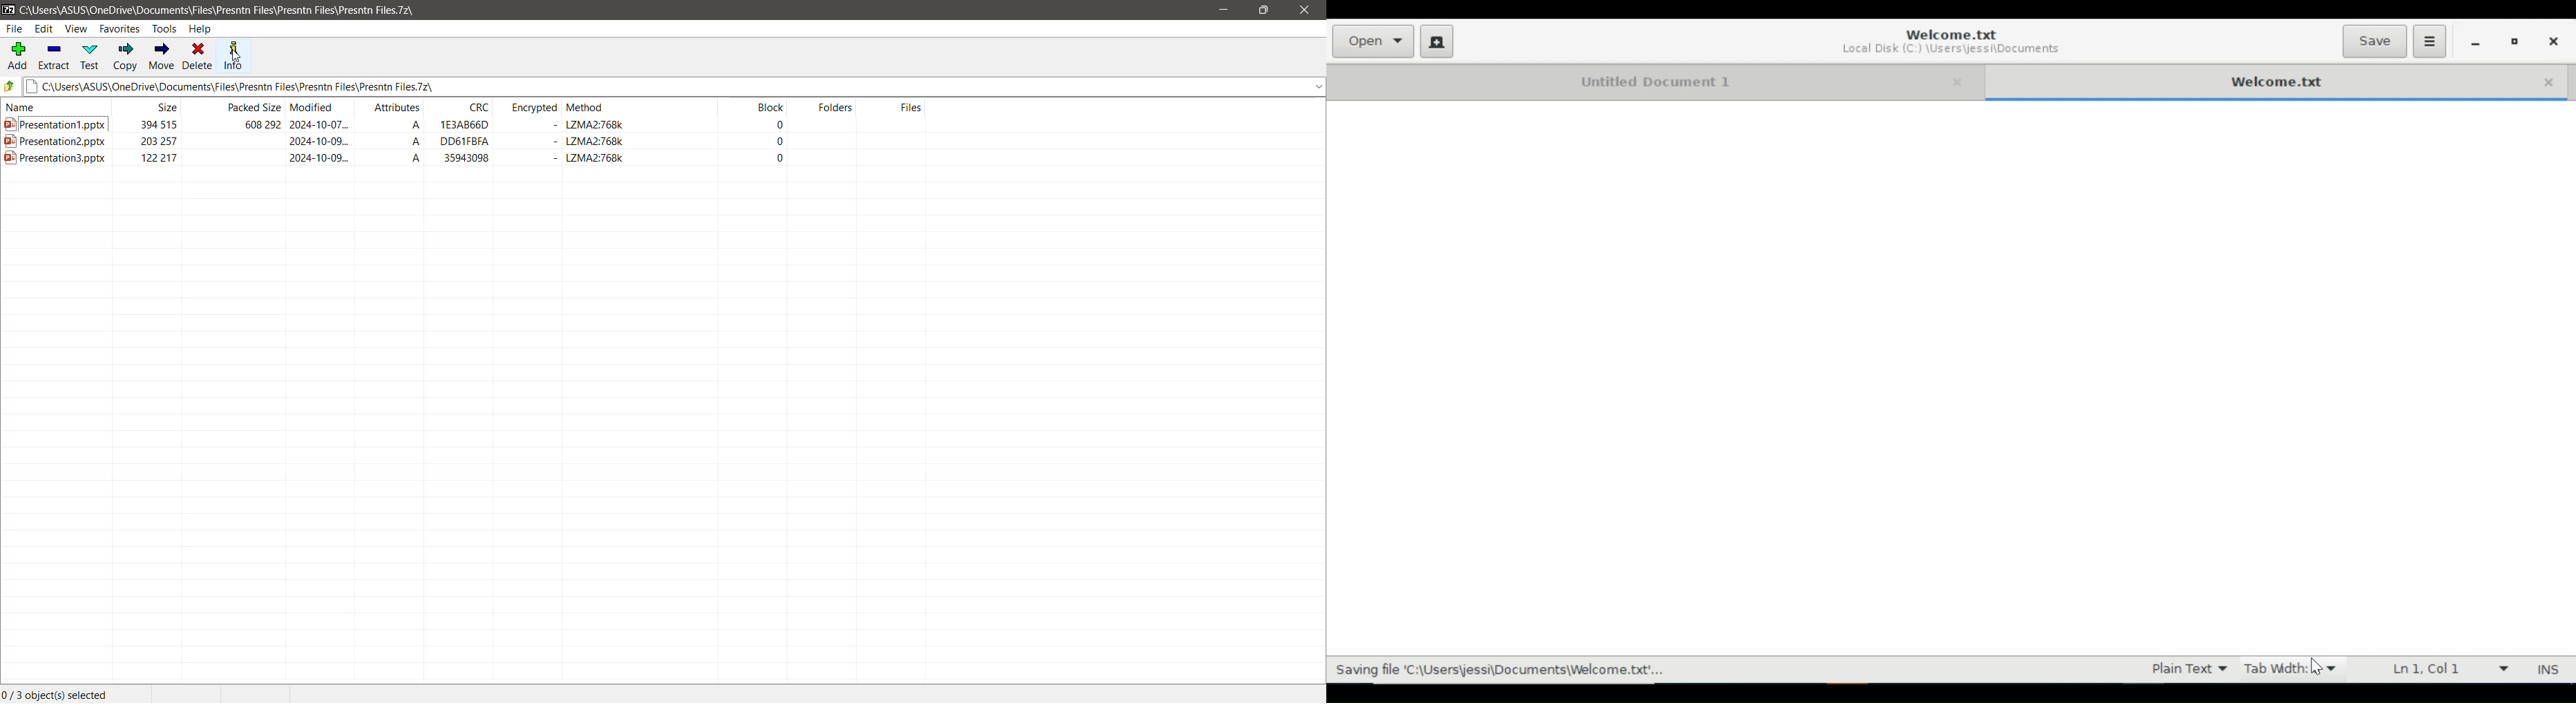 This screenshot has height=728, width=2576. What do you see at coordinates (119, 29) in the screenshot?
I see `Favorites` at bounding box center [119, 29].